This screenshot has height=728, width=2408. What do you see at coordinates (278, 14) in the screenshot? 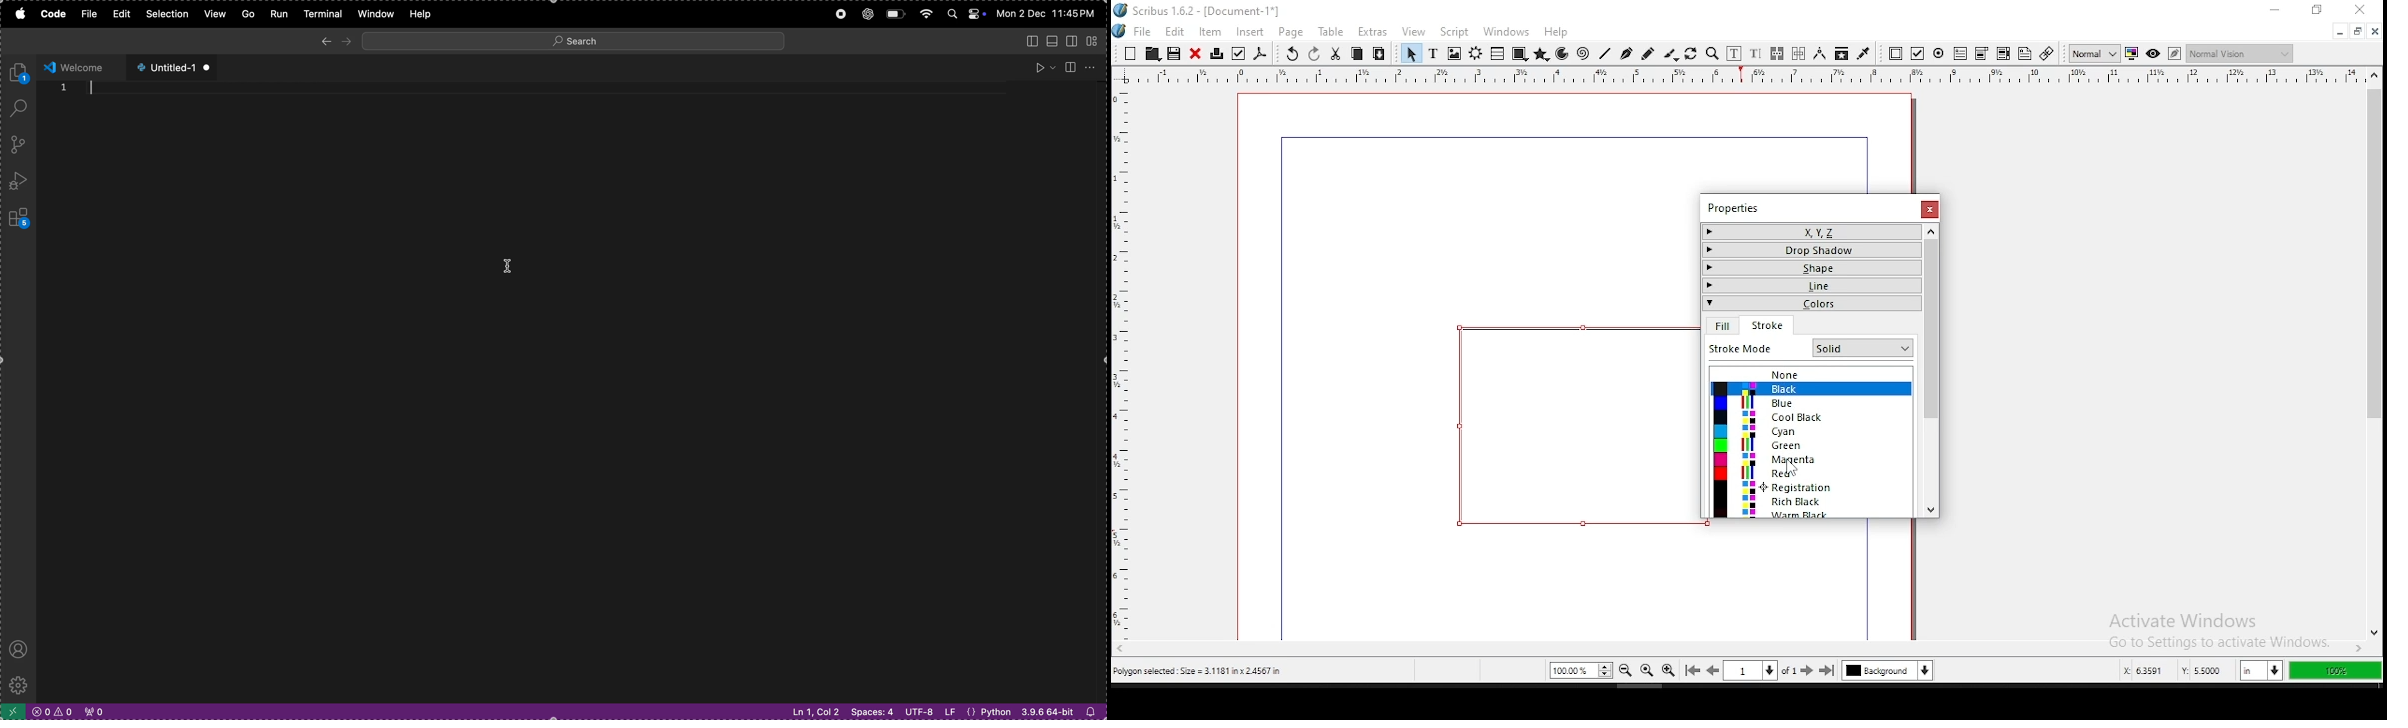
I see `run` at bounding box center [278, 14].